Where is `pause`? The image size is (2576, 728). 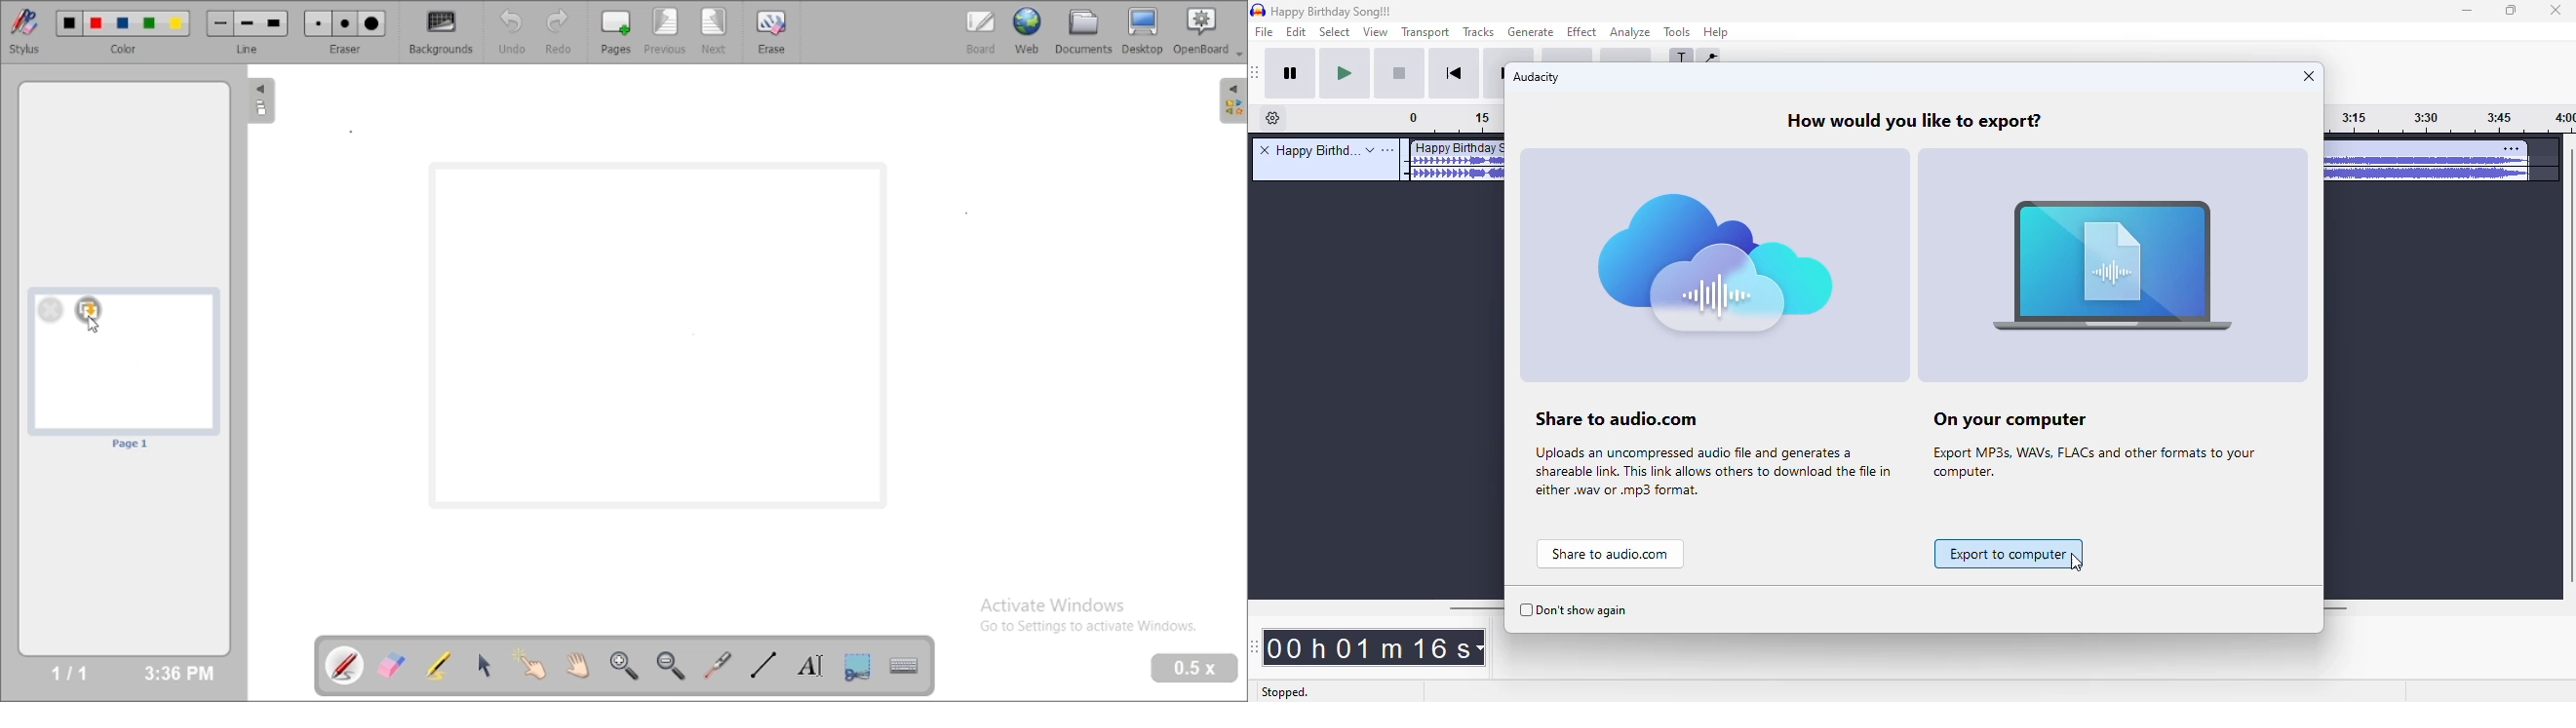 pause is located at coordinates (1294, 75).